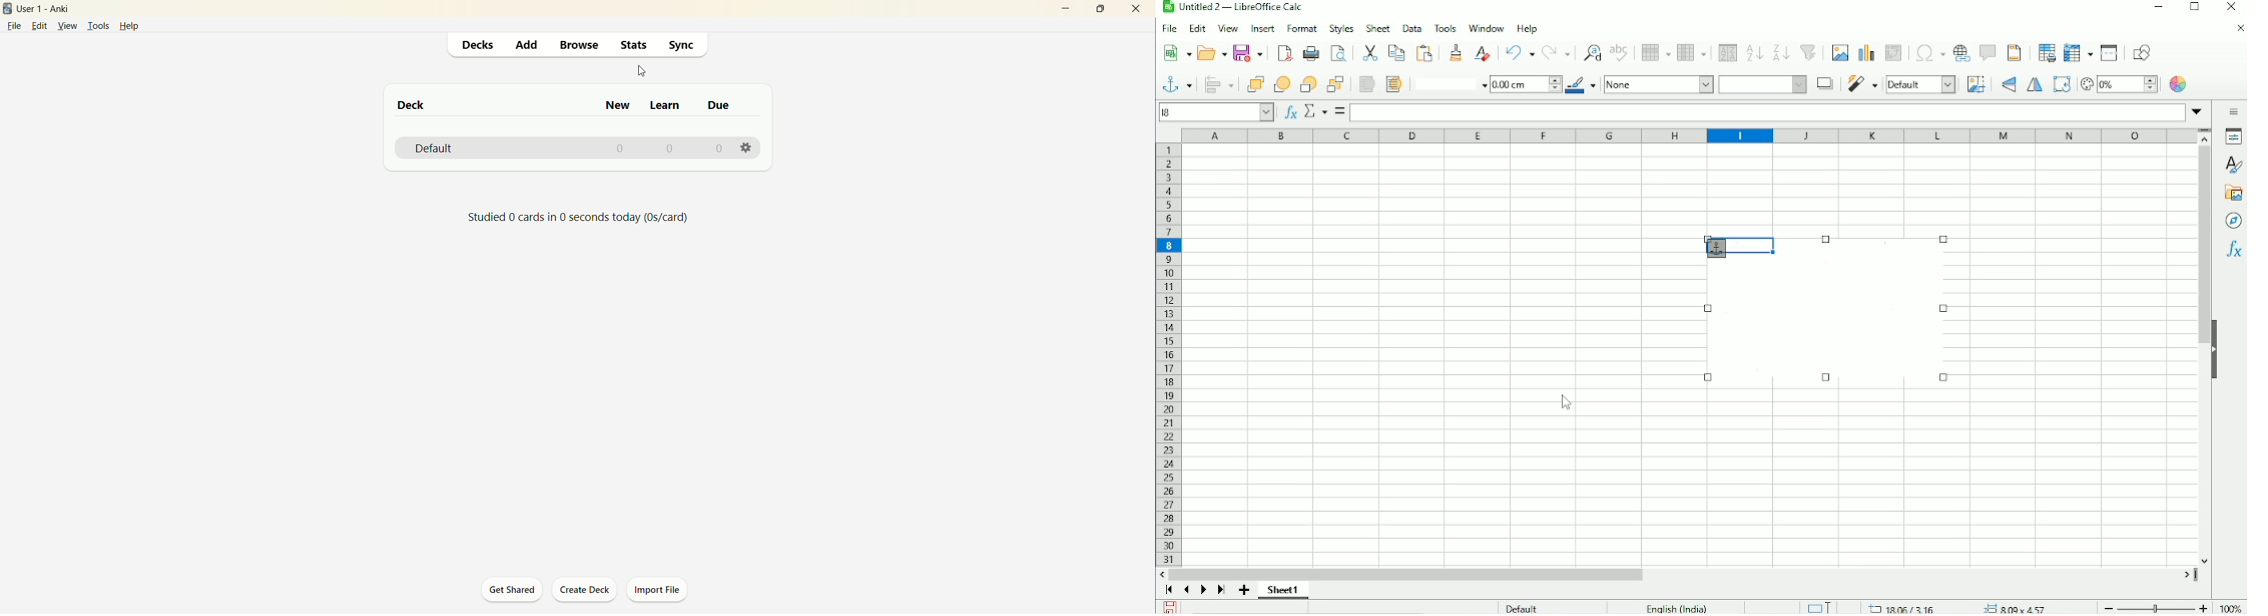 The height and width of the screenshot is (616, 2268). What do you see at coordinates (1368, 53) in the screenshot?
I see `Cut` at bounding box center [1368, 53].